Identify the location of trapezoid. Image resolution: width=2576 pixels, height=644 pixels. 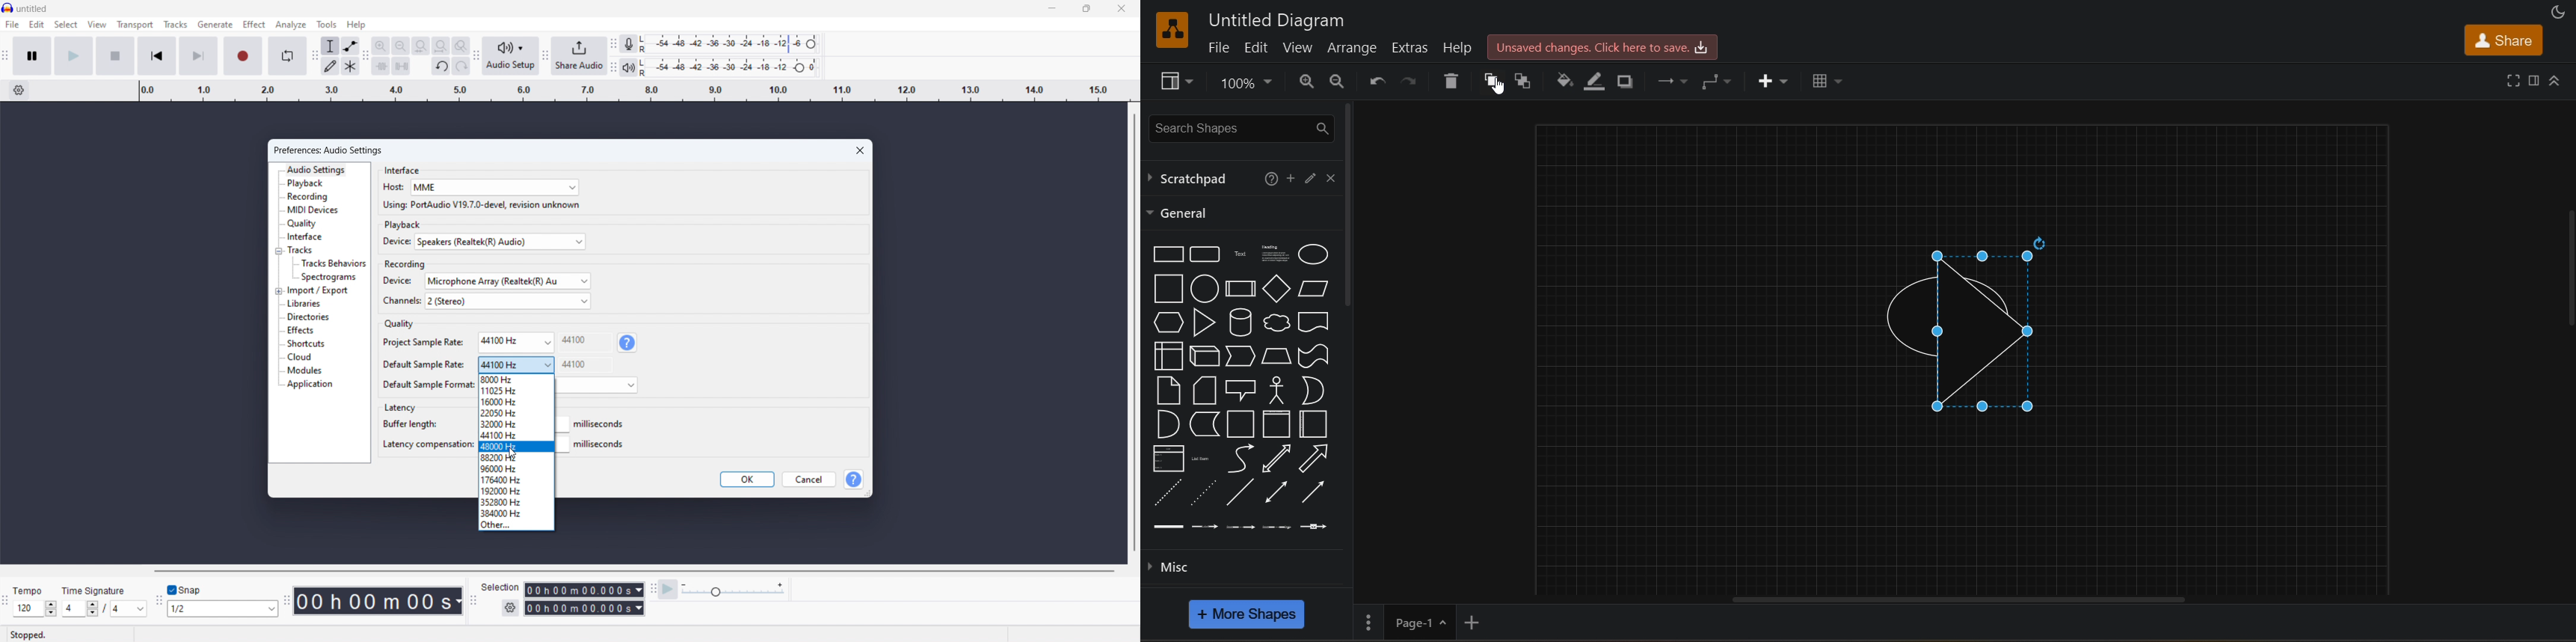
(1277, 355).